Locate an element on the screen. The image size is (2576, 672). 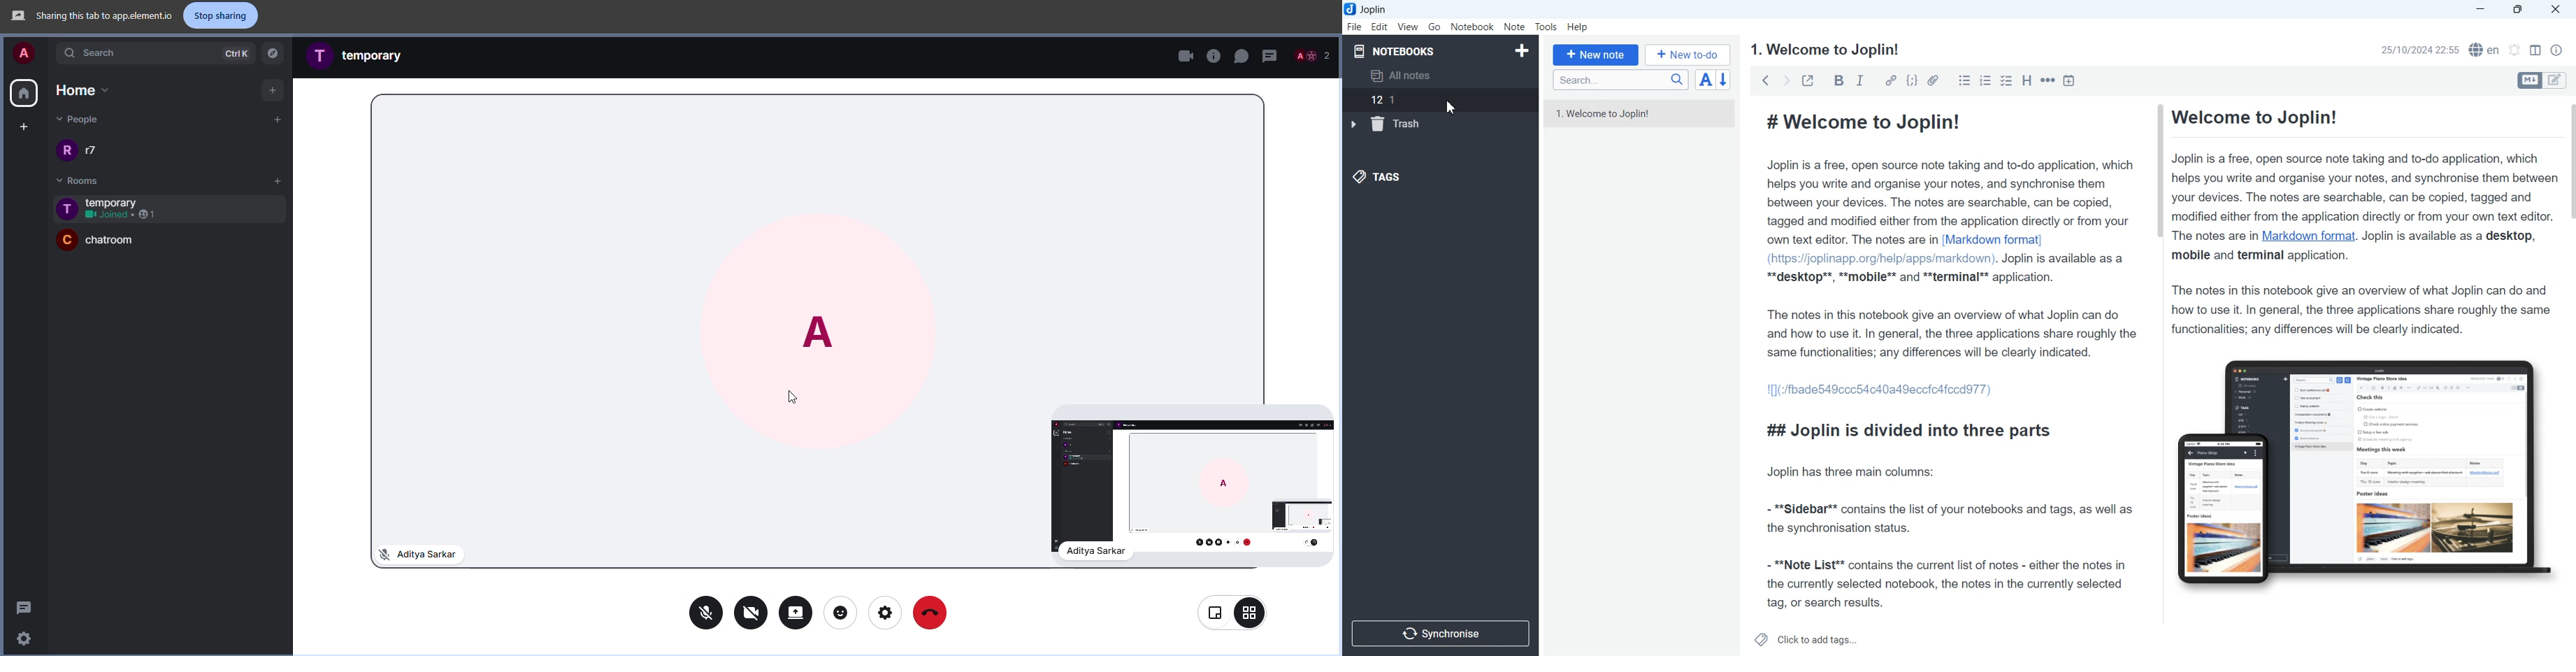
+ New note is located at coordinates (1596, 55).